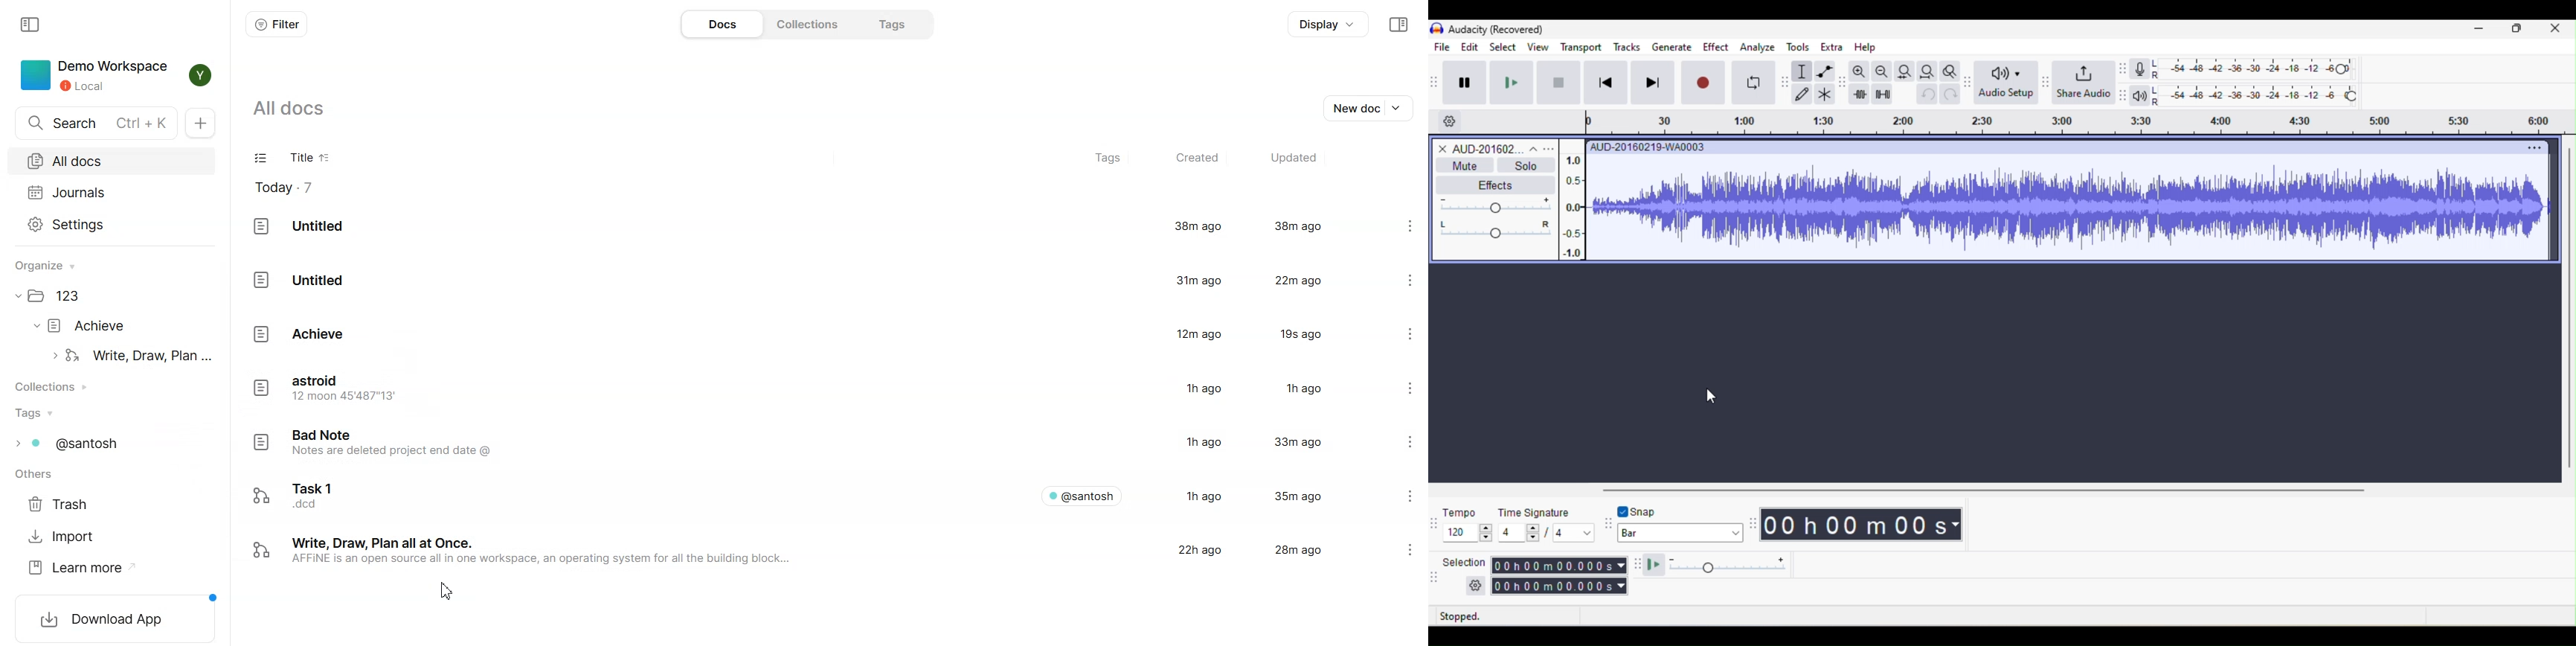  What do you see at coordinates (1904, 73) in the screenshot?
I see `fit selection to width` at bounding box center [1904, 73].